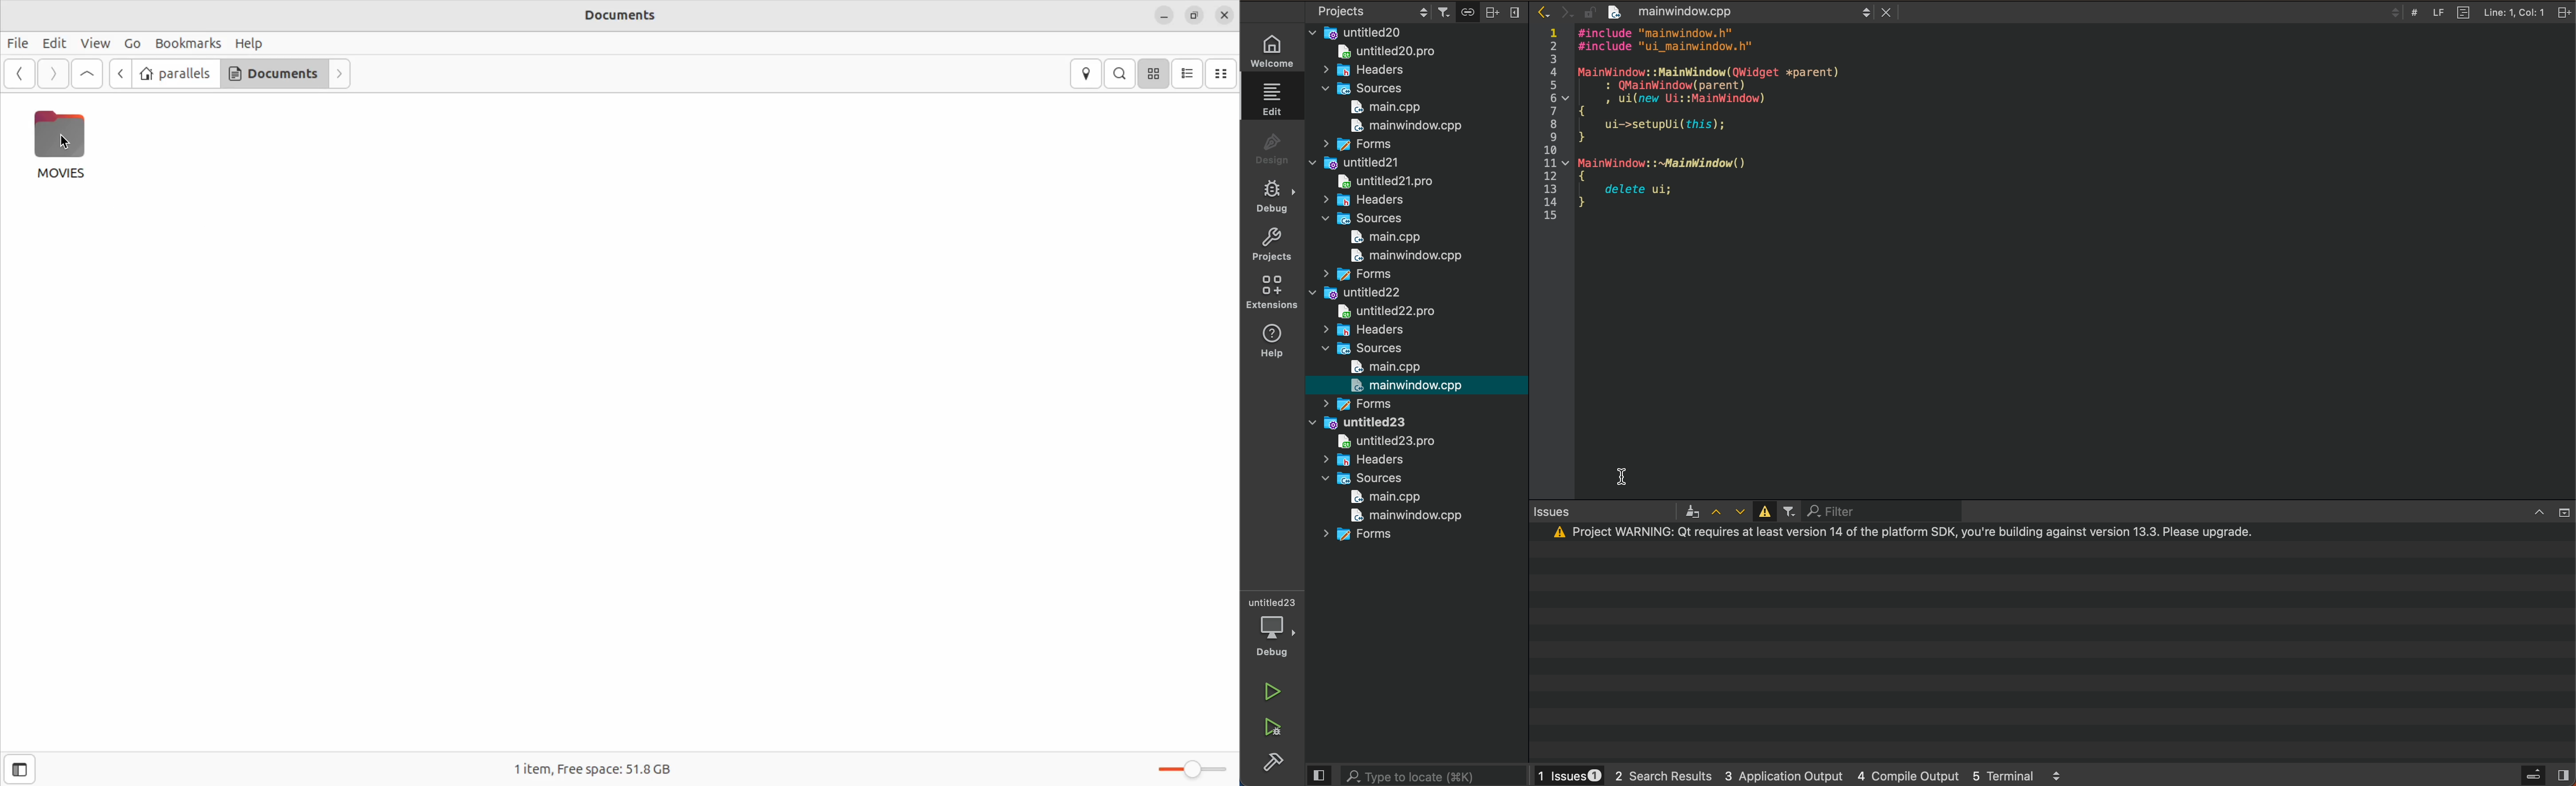 The width and height of the screenshot is (2576, 812). What do you see at coordinates (339, 72) in the screenshot?
I see `next` at bounding box center [339, 72].